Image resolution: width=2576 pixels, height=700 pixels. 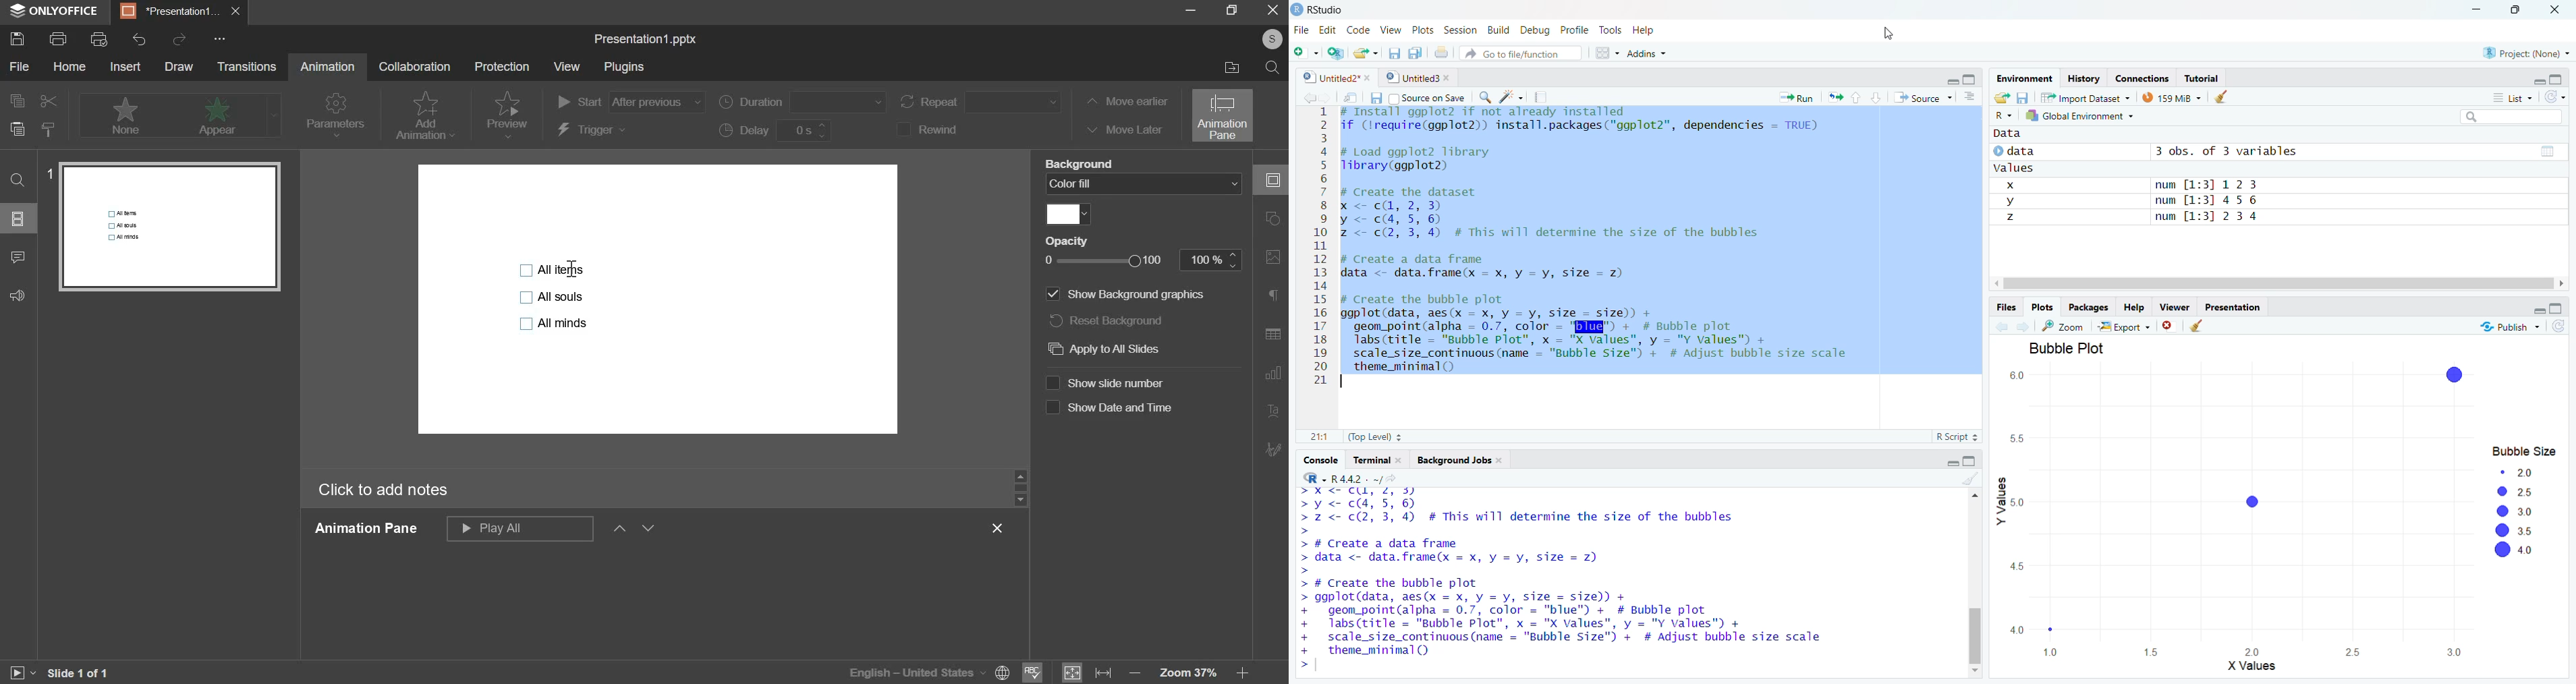 I want to click on maximize/minimize, so click(x=2545, y=76).